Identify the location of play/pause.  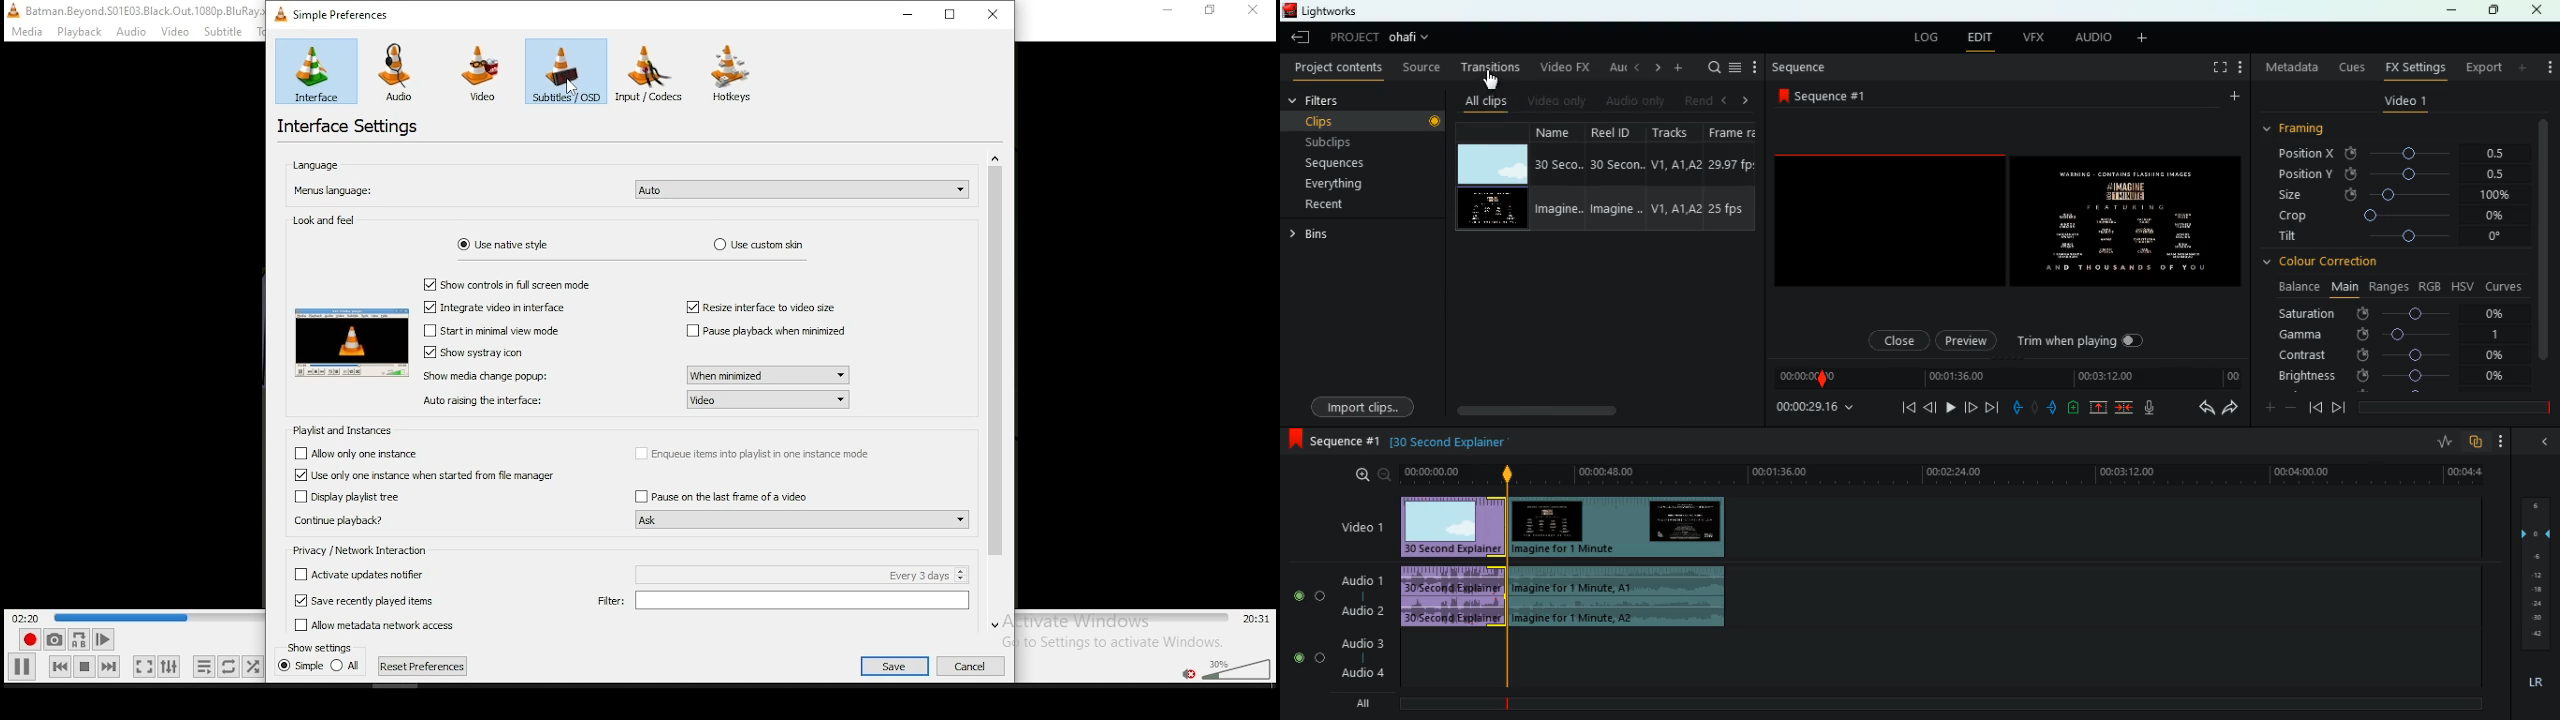
(21, 667).